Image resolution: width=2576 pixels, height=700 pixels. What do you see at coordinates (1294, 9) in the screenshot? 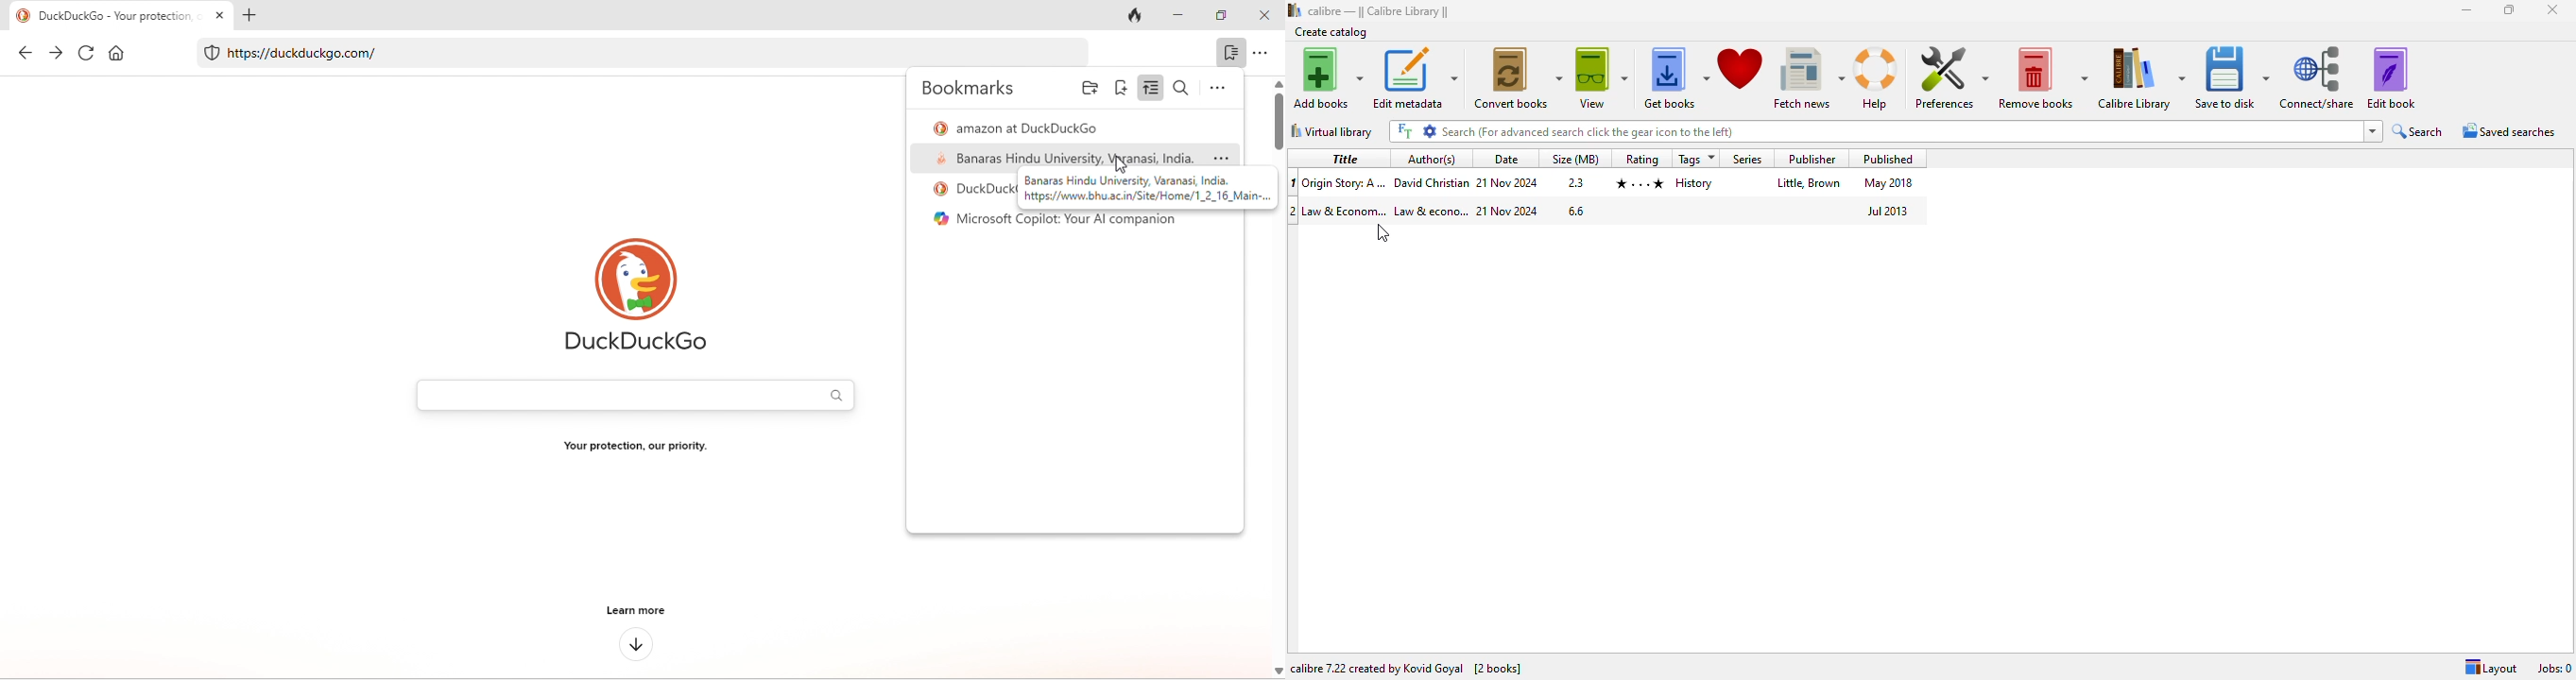
I see `logo` at bounding box center [1294, 9].